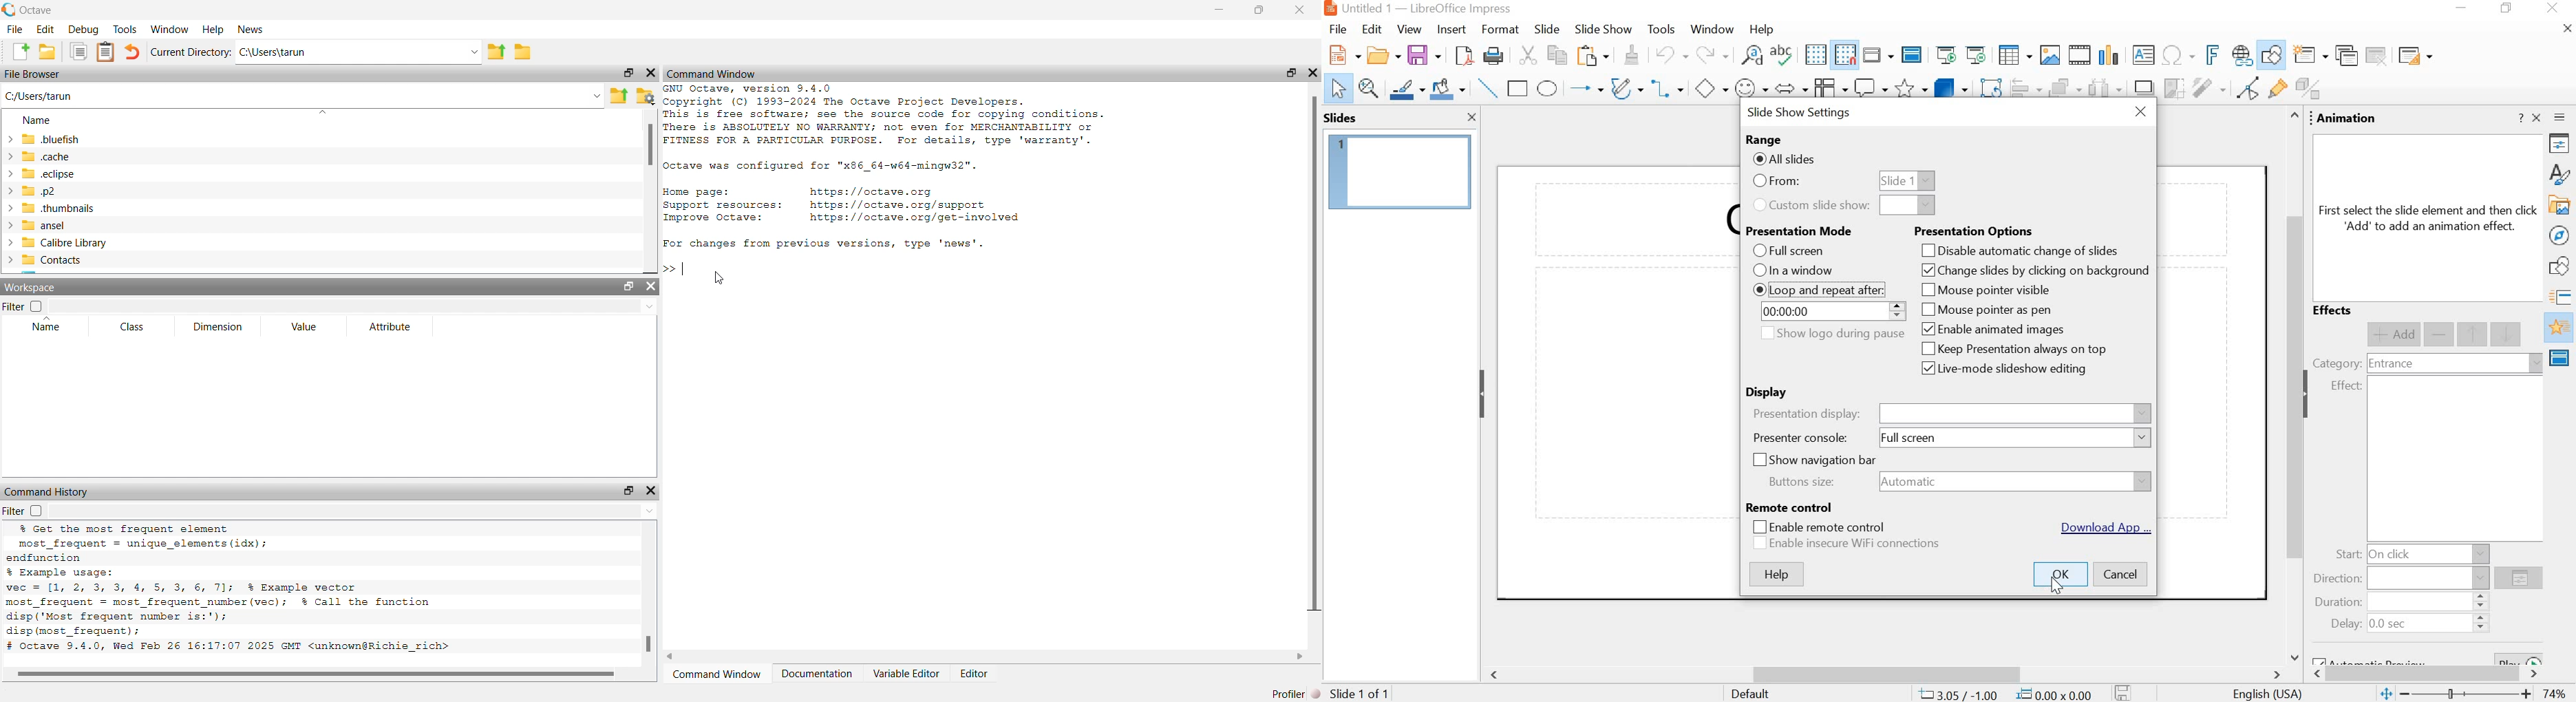 The image size is (2576, 728). I want to click on tools menu, so click(1661, 30).